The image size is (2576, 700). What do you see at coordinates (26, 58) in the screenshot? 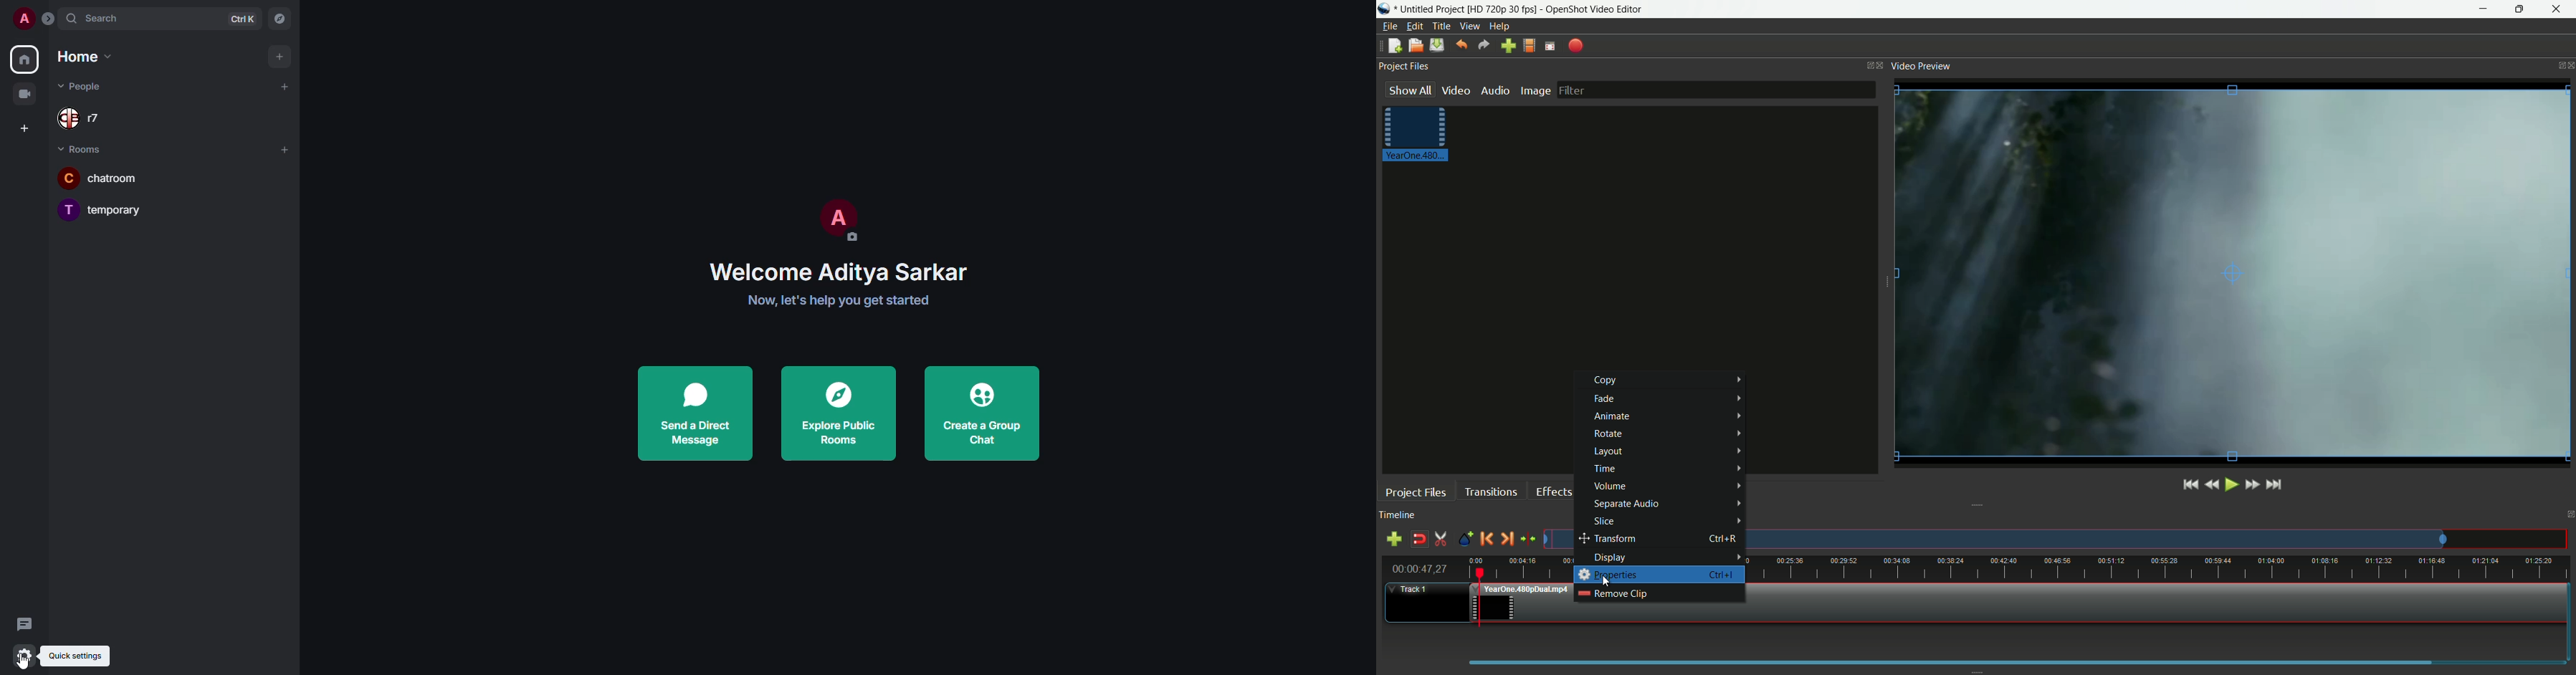
I see `home` at bounding box center [26, 58].